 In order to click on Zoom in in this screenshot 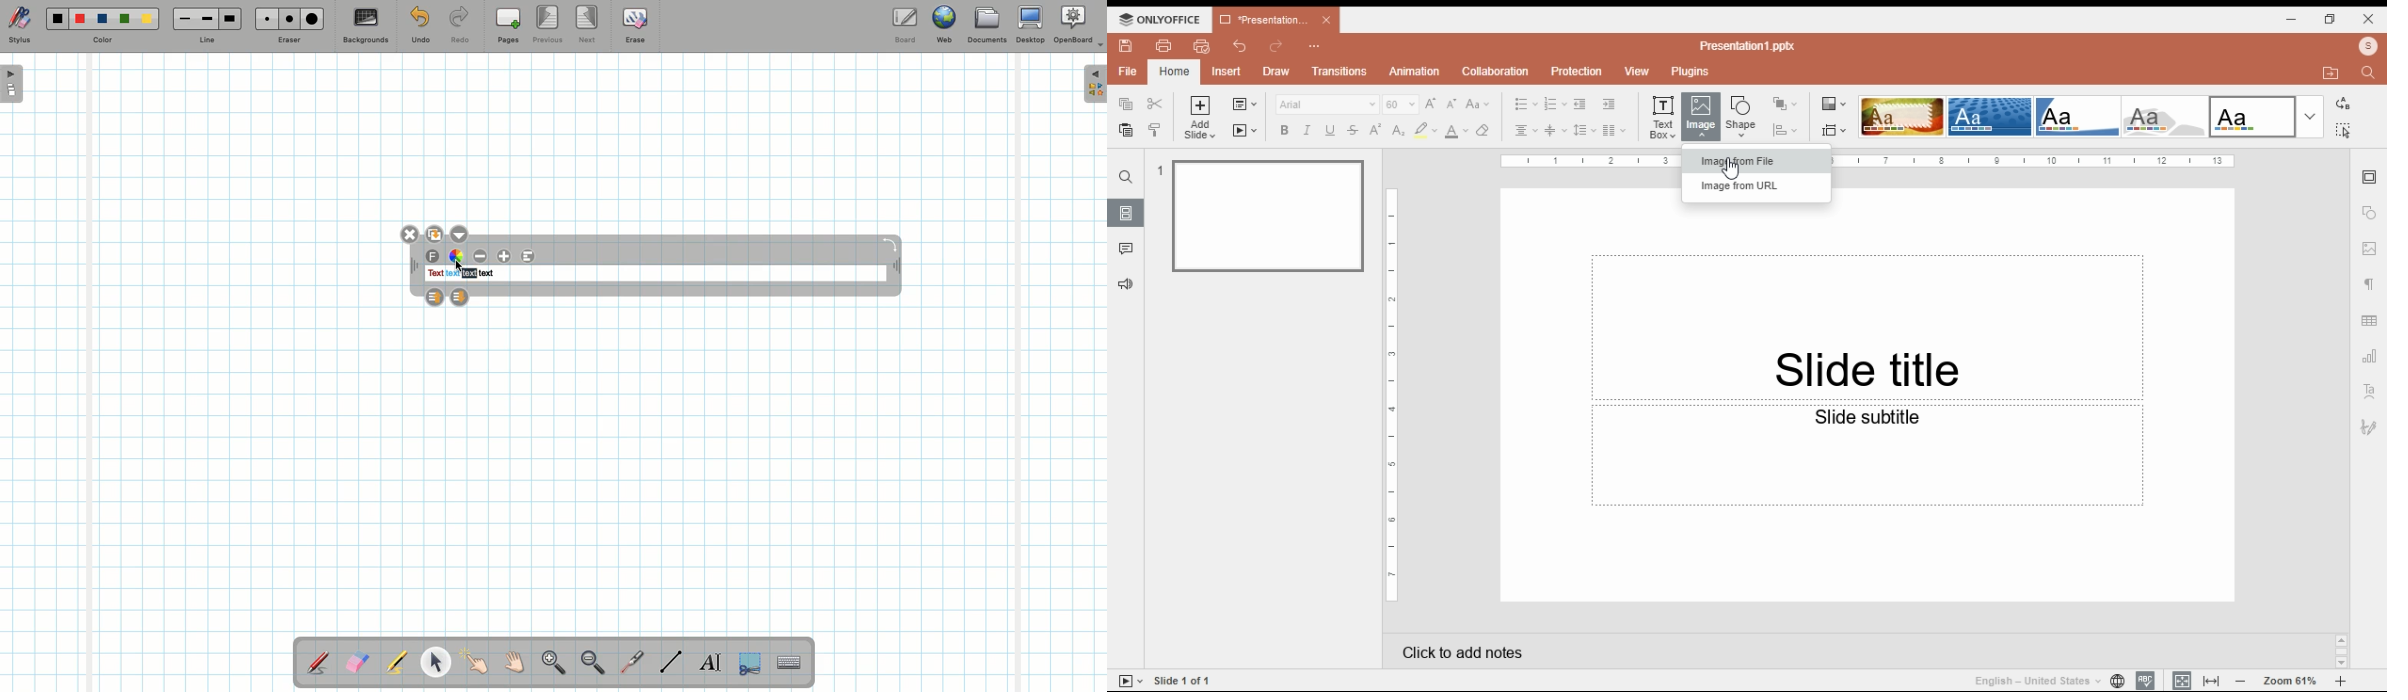, I will do `click(550, 664)`.